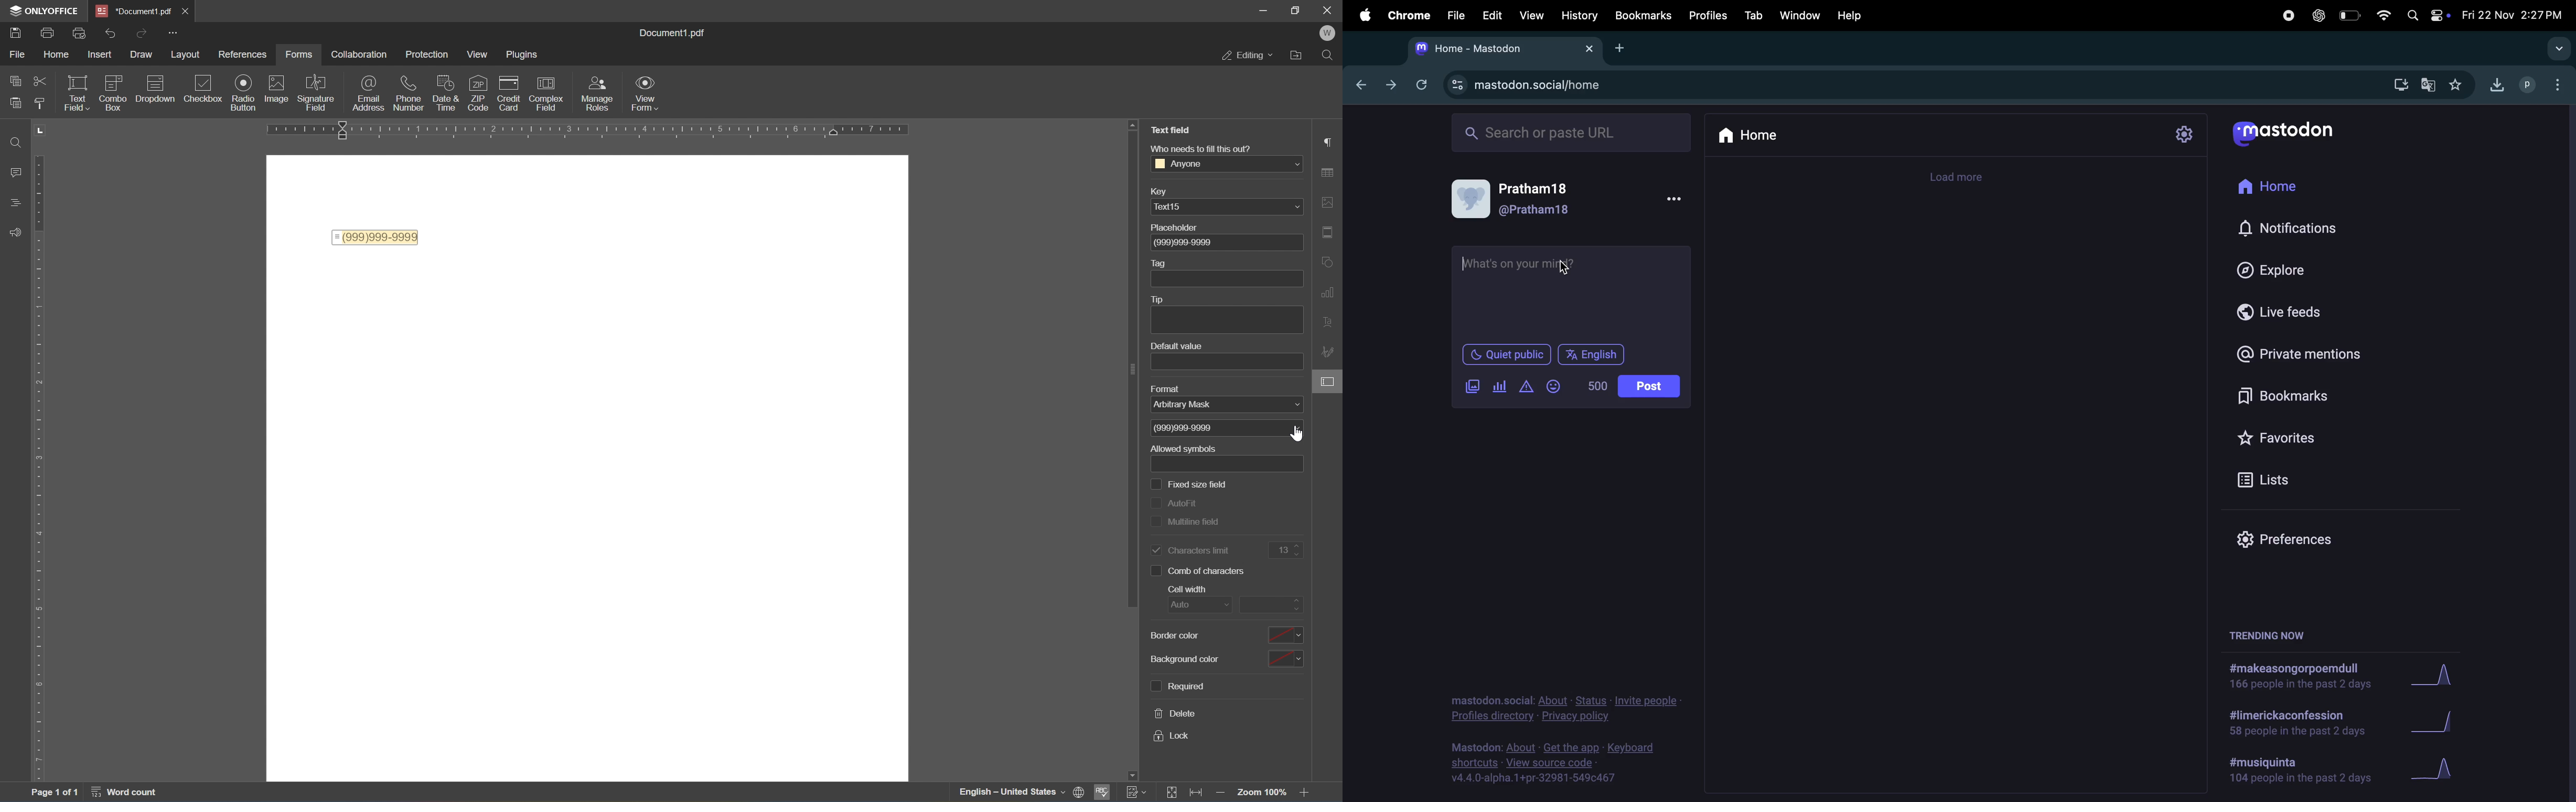 The image size is (2576, 812). What do you see at coordinates (1179, 228) in the screenshot?
I see `placeholder` at bounding box center [1179, 228].